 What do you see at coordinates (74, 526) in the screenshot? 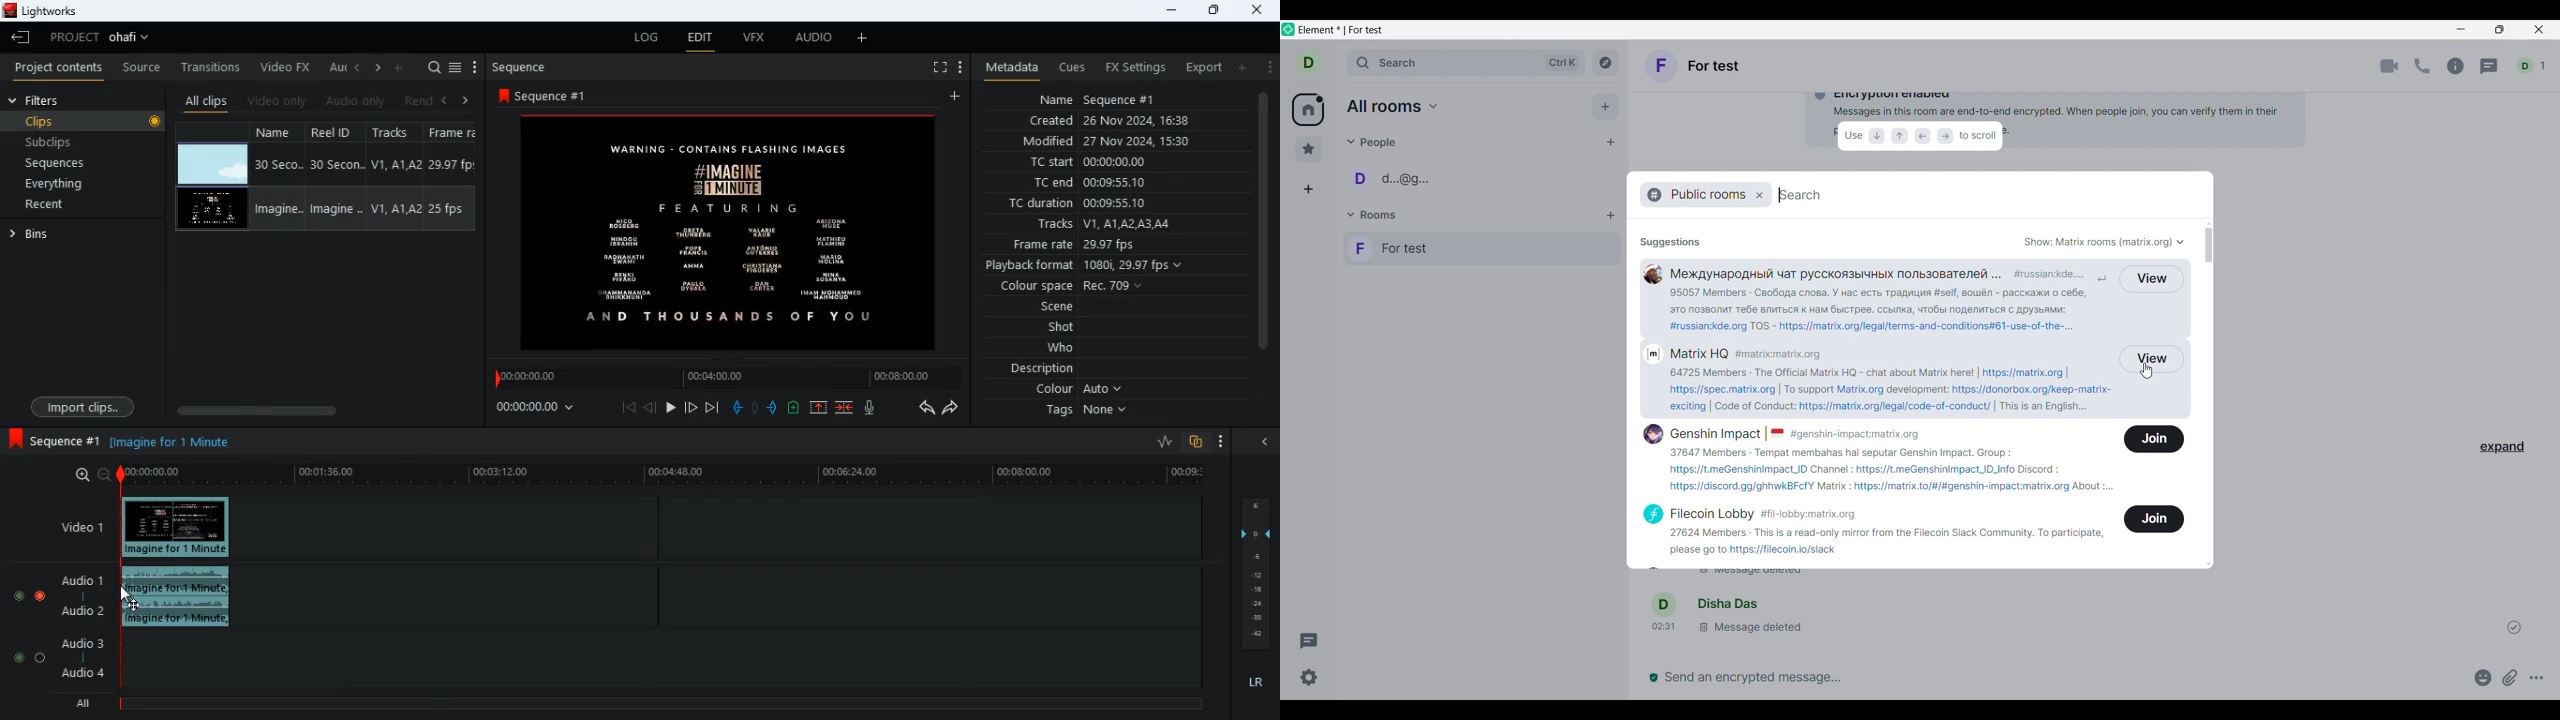
I see `video 1` at bounding box center [74, 526].